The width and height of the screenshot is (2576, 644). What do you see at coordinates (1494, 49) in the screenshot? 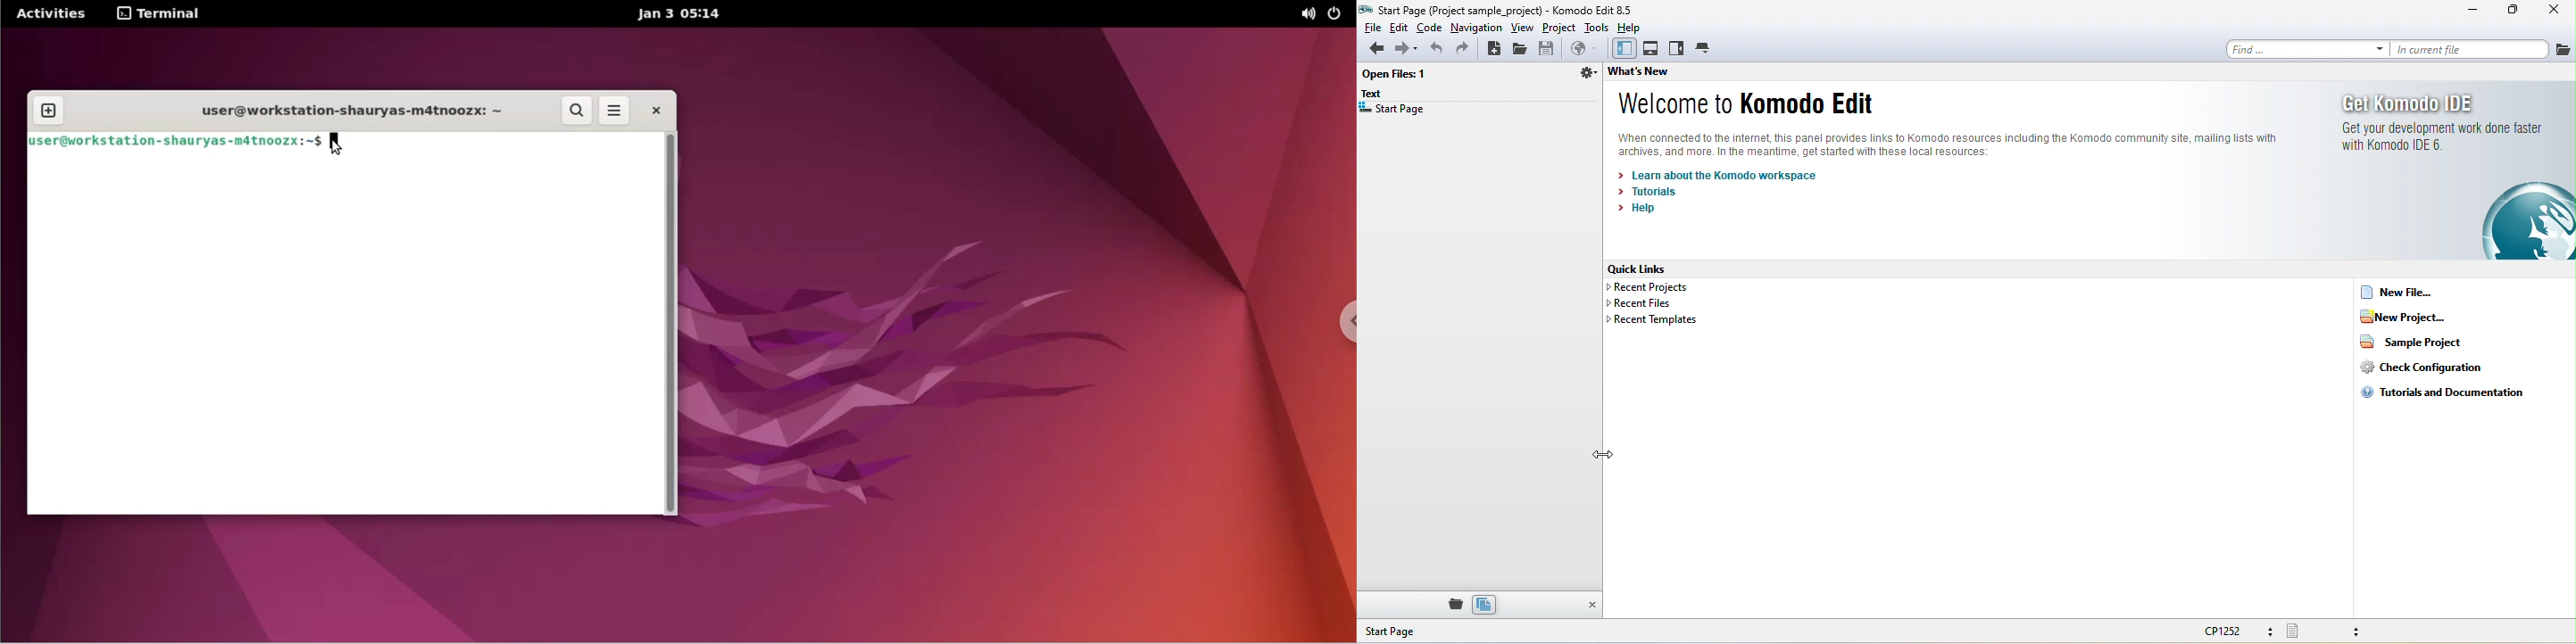
I see `new` at bounding box center [1494, 49].